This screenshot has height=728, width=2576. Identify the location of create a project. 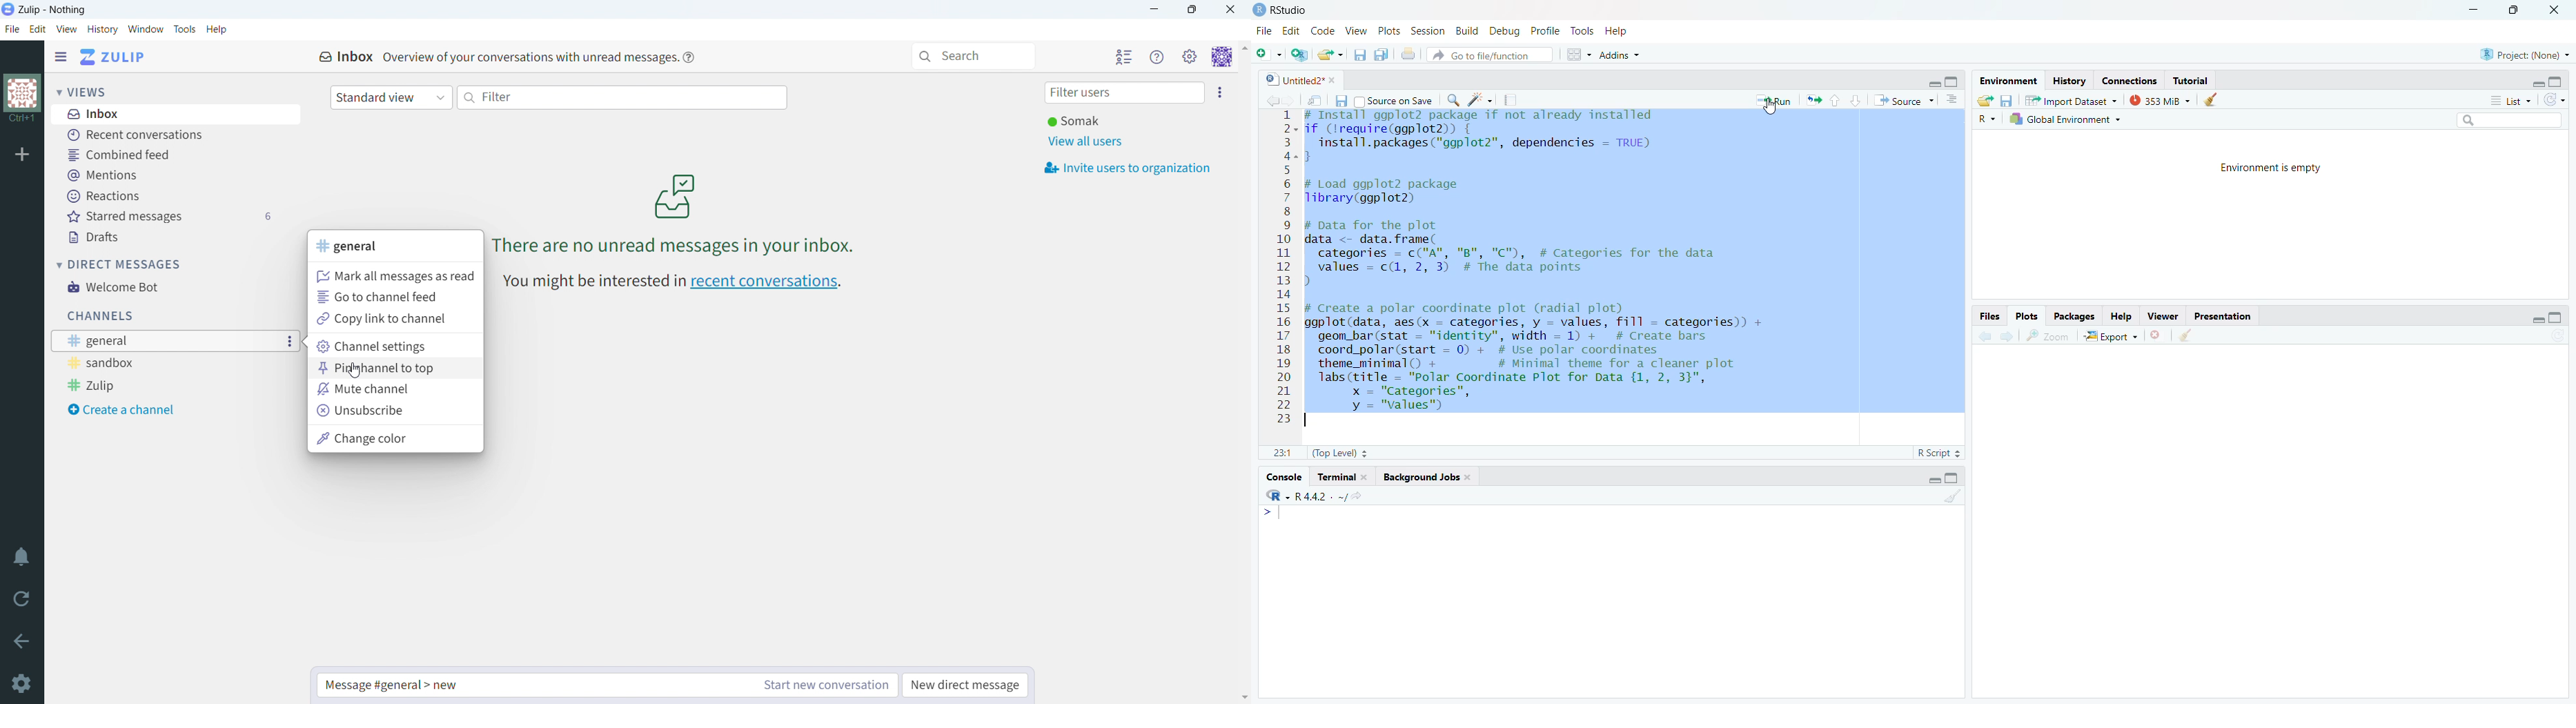
(1300, 55).